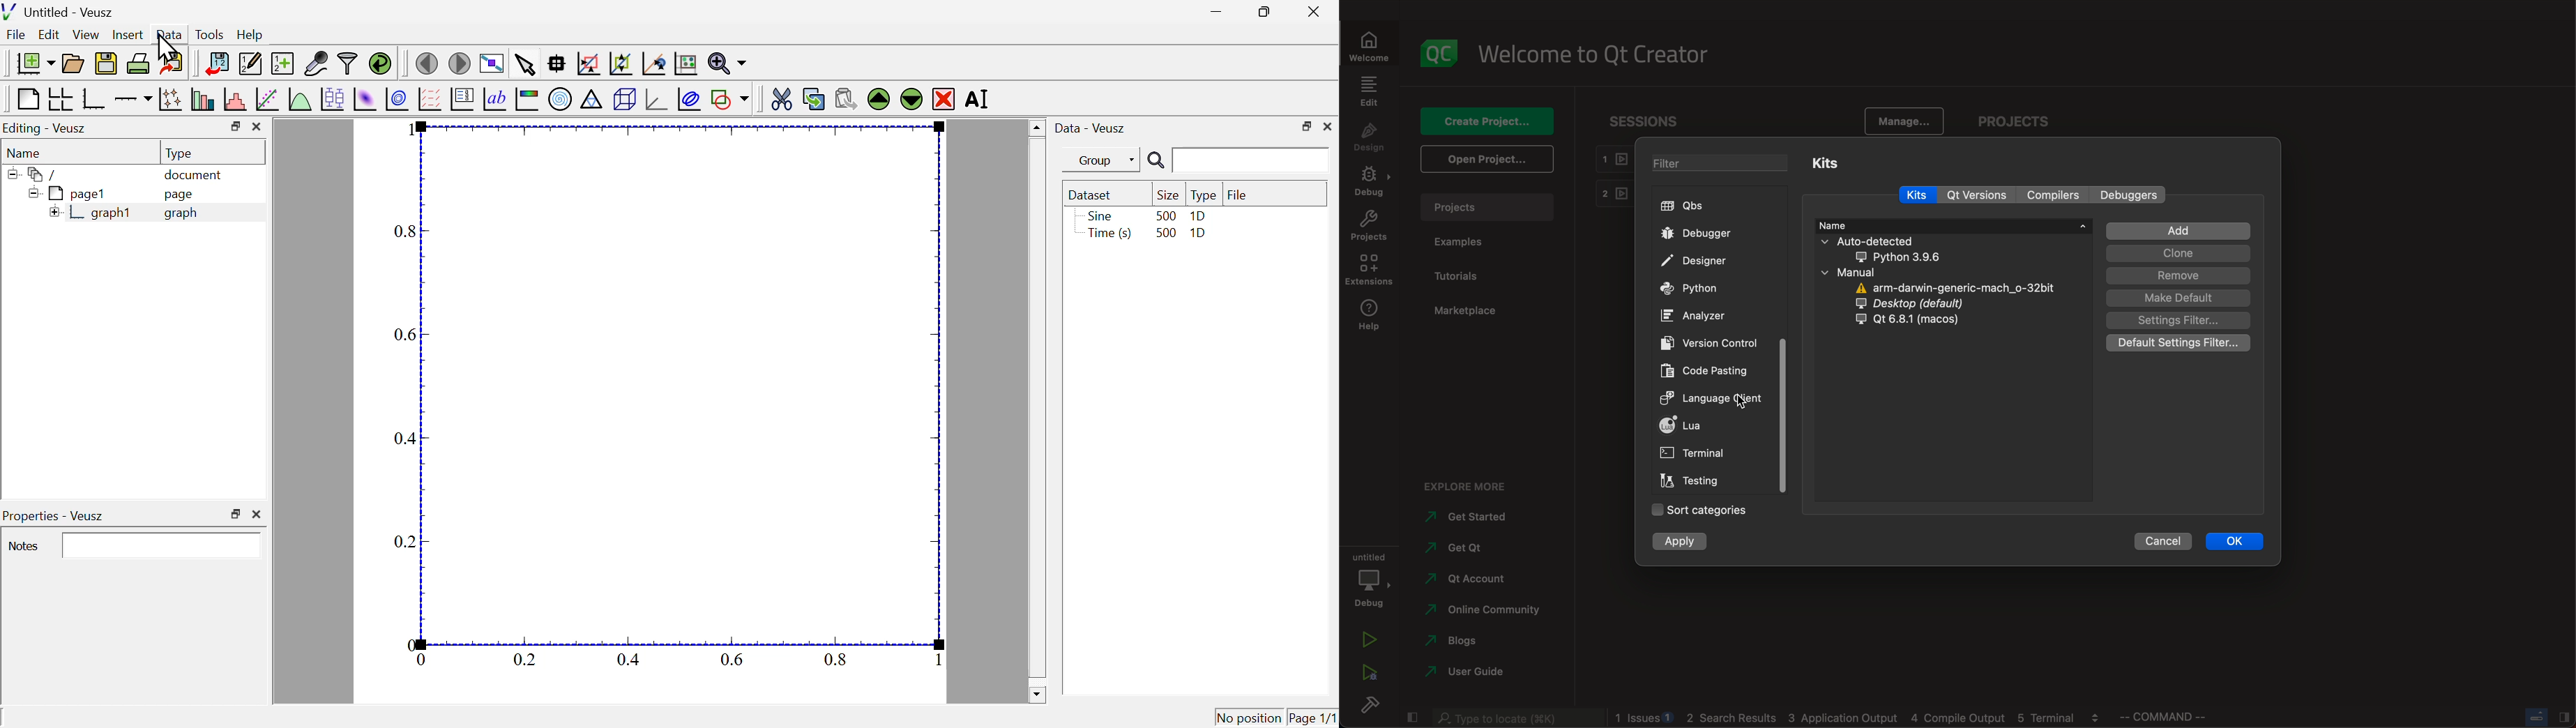  What do you see at coordinates (2180, 320) in the screenshot?
I see `filter` at bounding box center [2180, 320].